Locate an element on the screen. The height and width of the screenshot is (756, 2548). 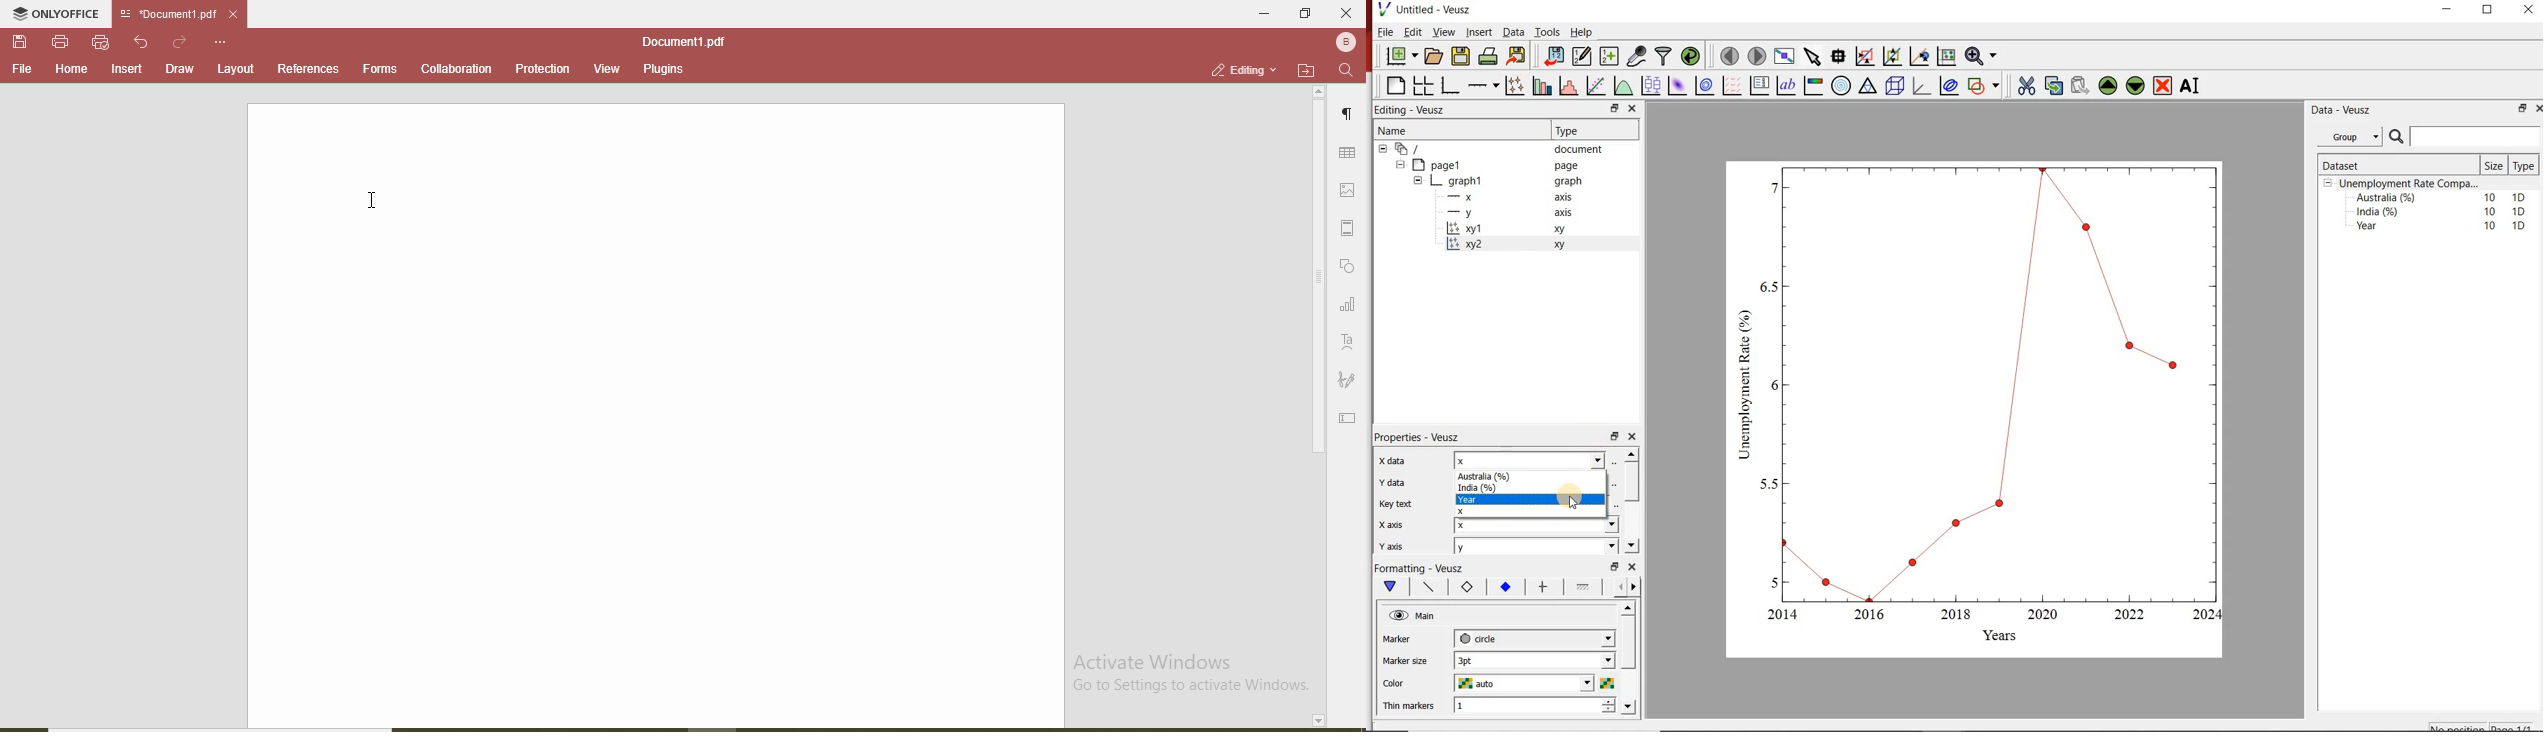
open file location is located at coordinates (1306, 70).